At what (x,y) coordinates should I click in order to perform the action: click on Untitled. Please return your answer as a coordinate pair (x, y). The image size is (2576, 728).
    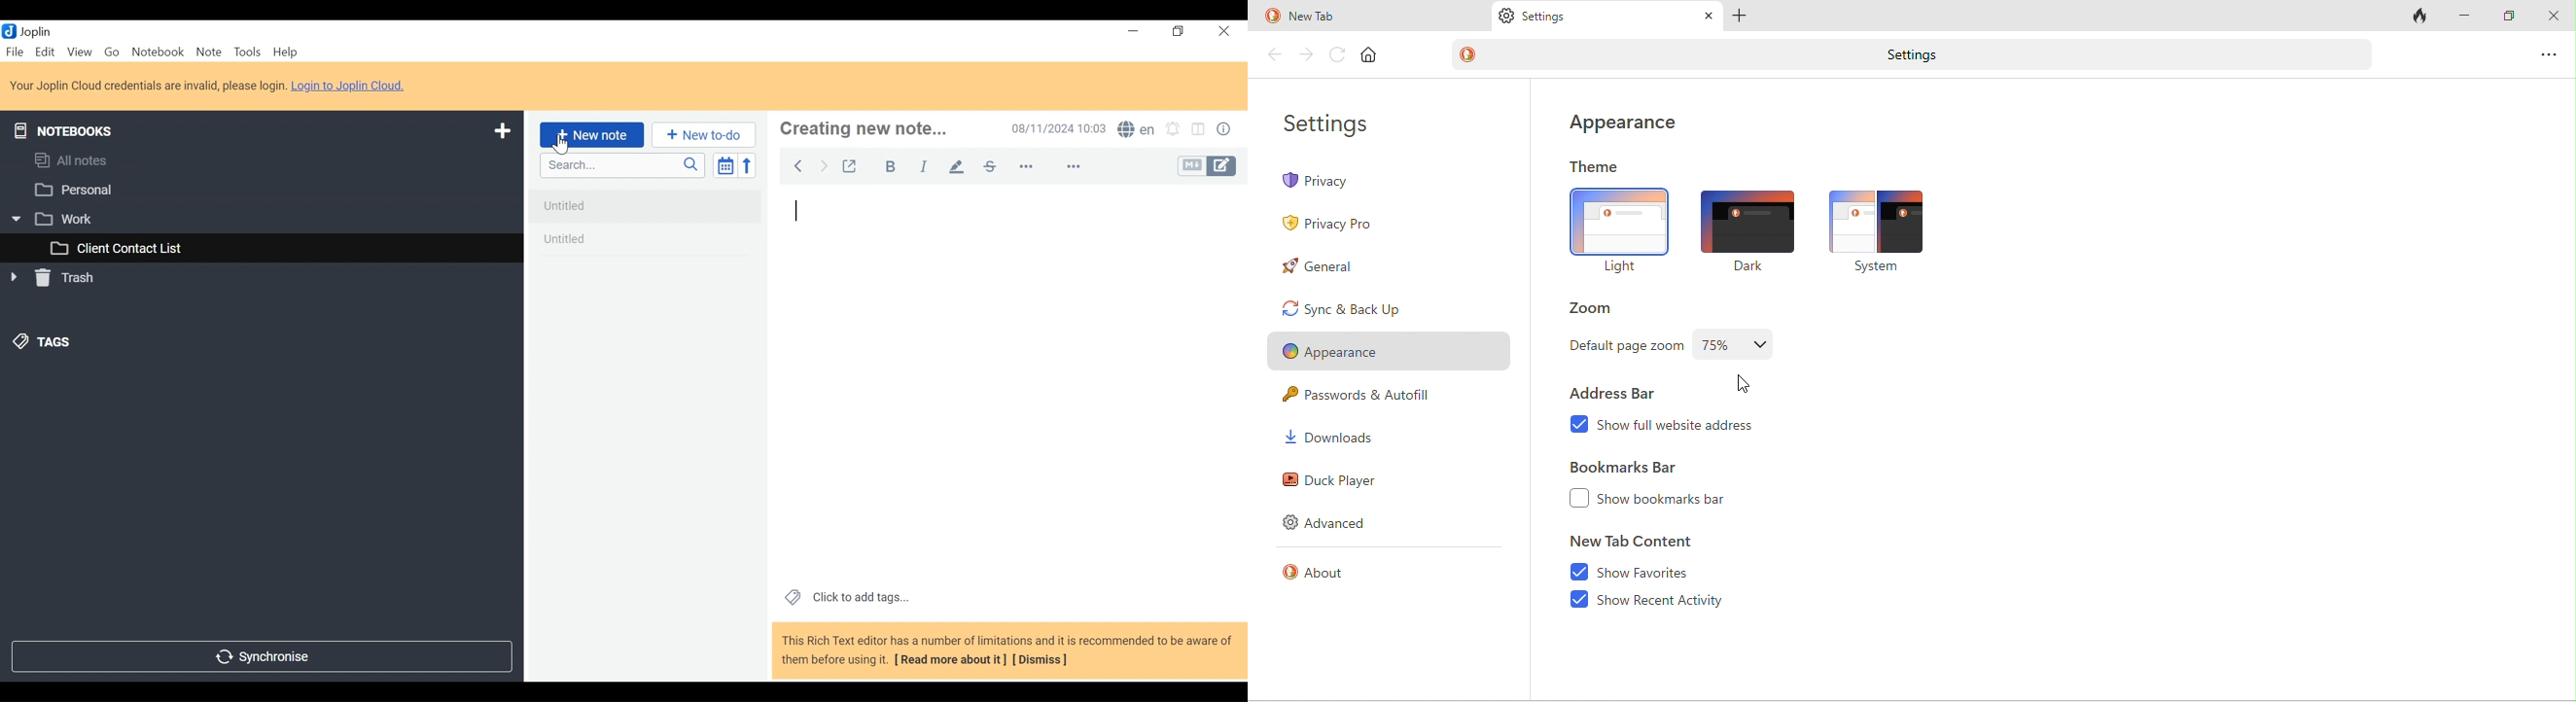
    Looking at the image, I should click on (646, 202).